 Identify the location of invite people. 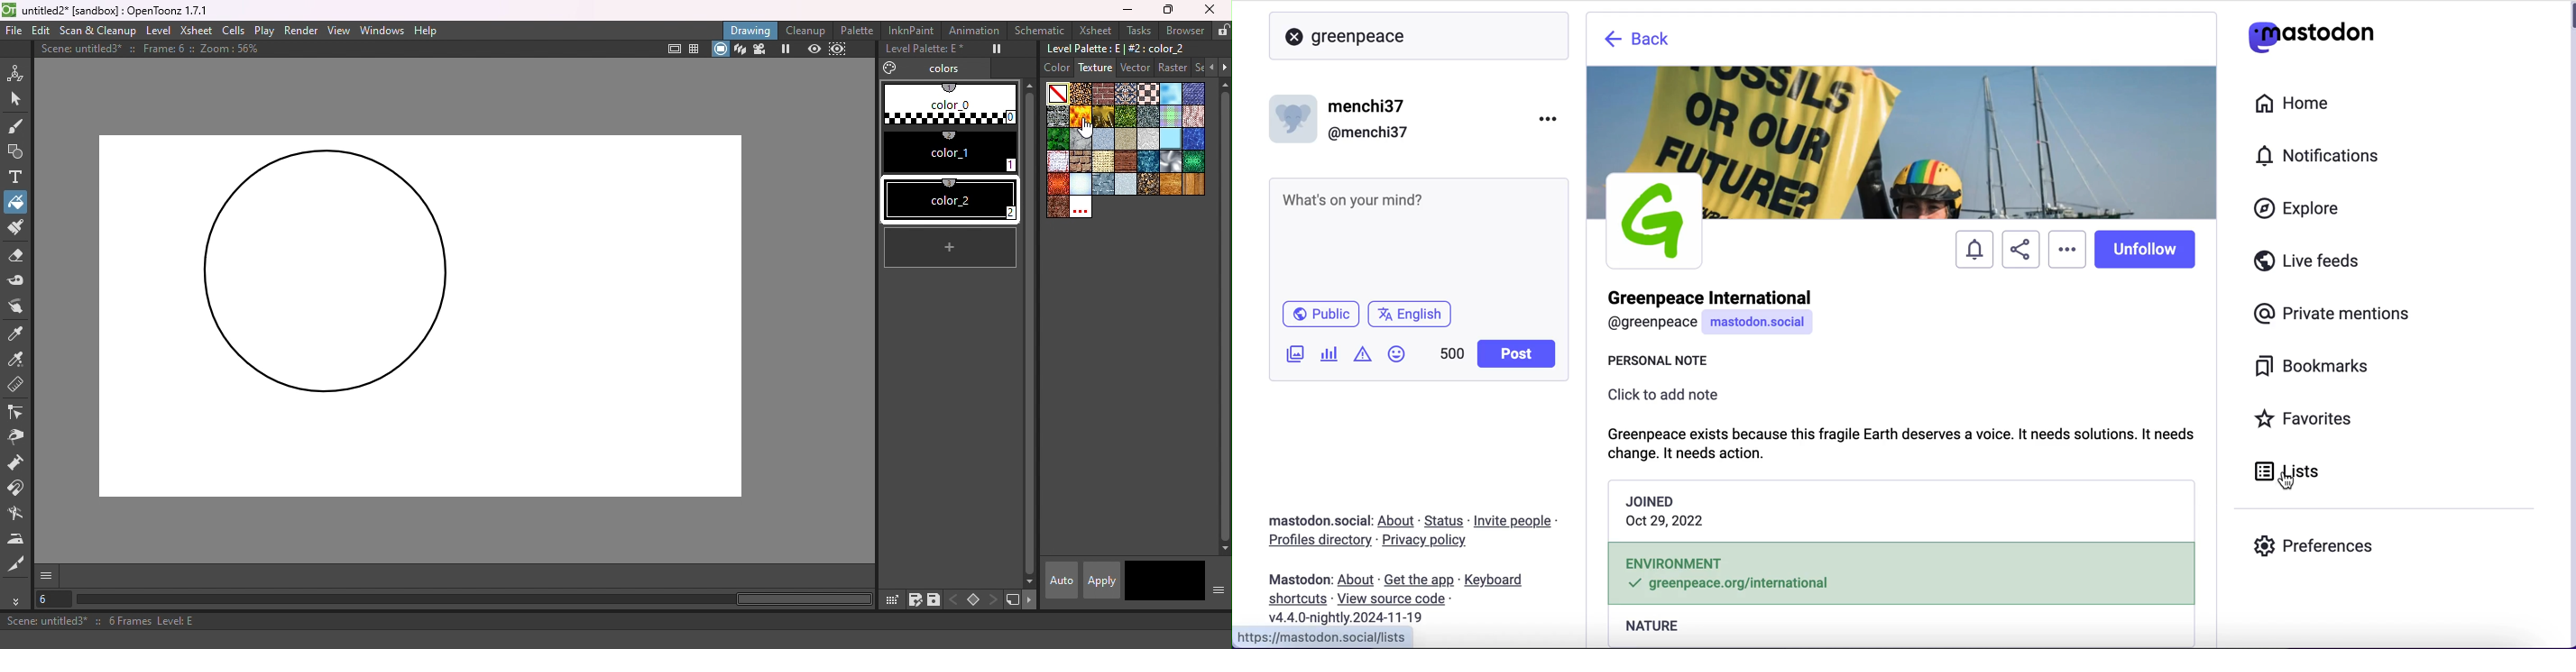
(1518, 521).